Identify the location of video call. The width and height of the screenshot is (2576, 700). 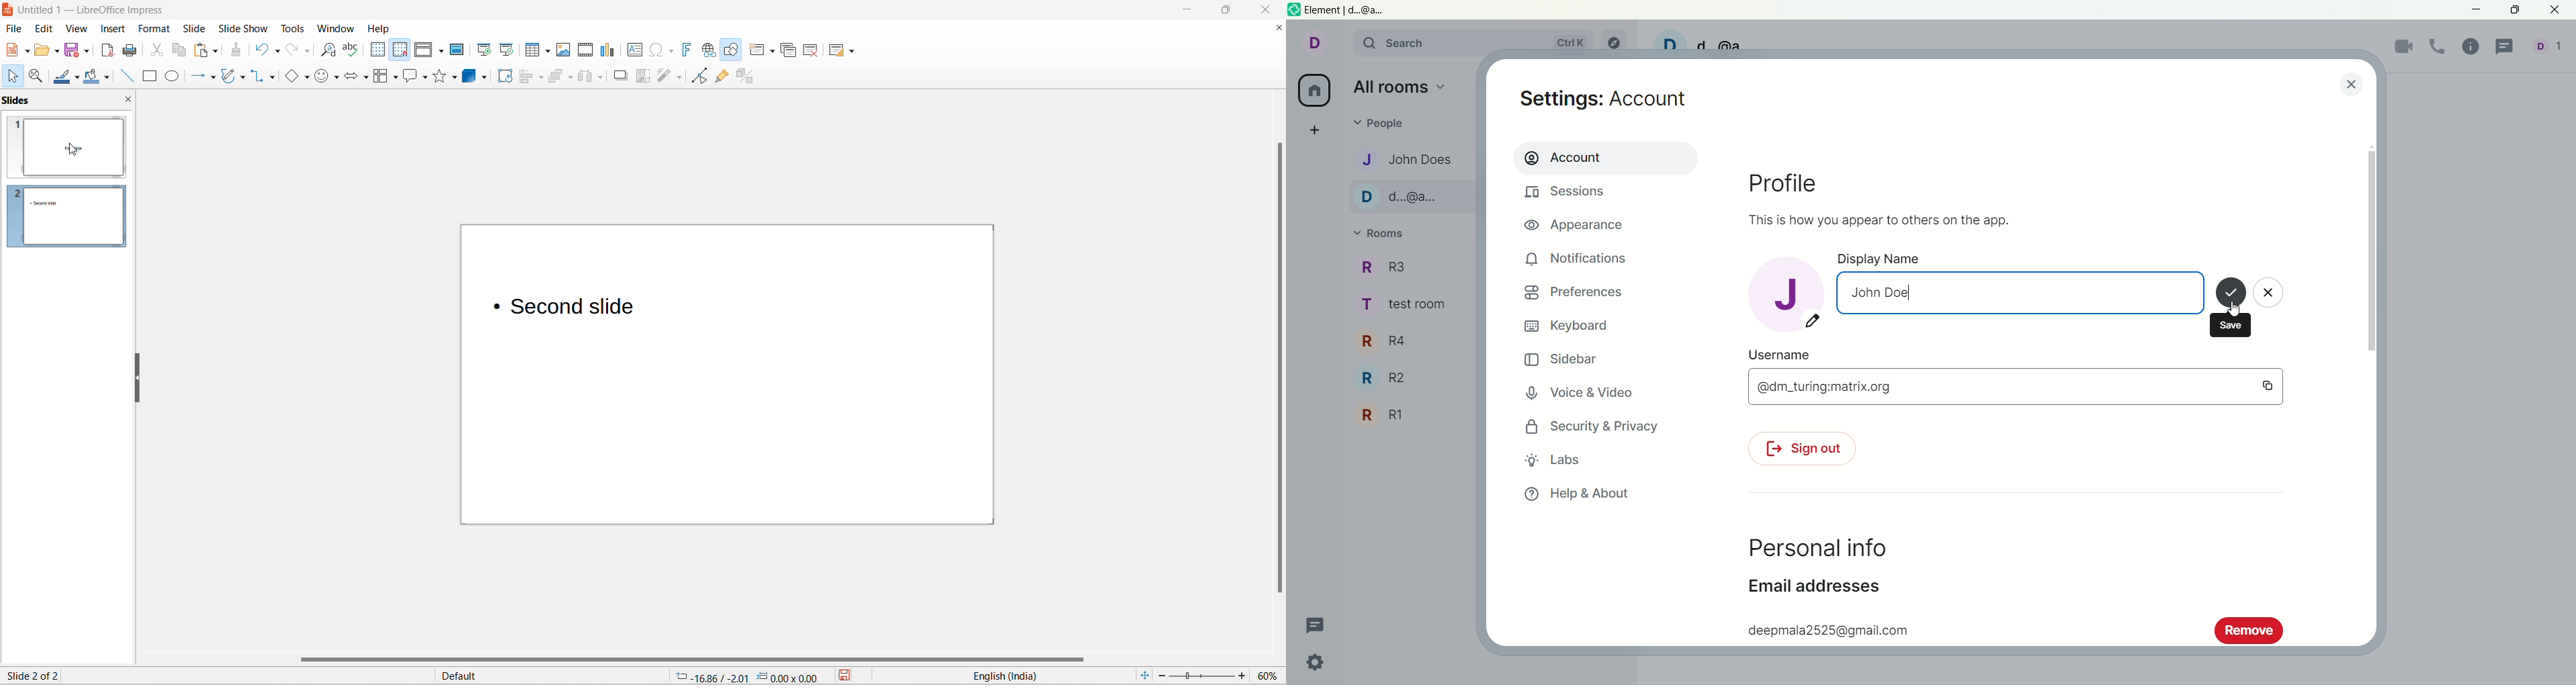
(2405, 48).